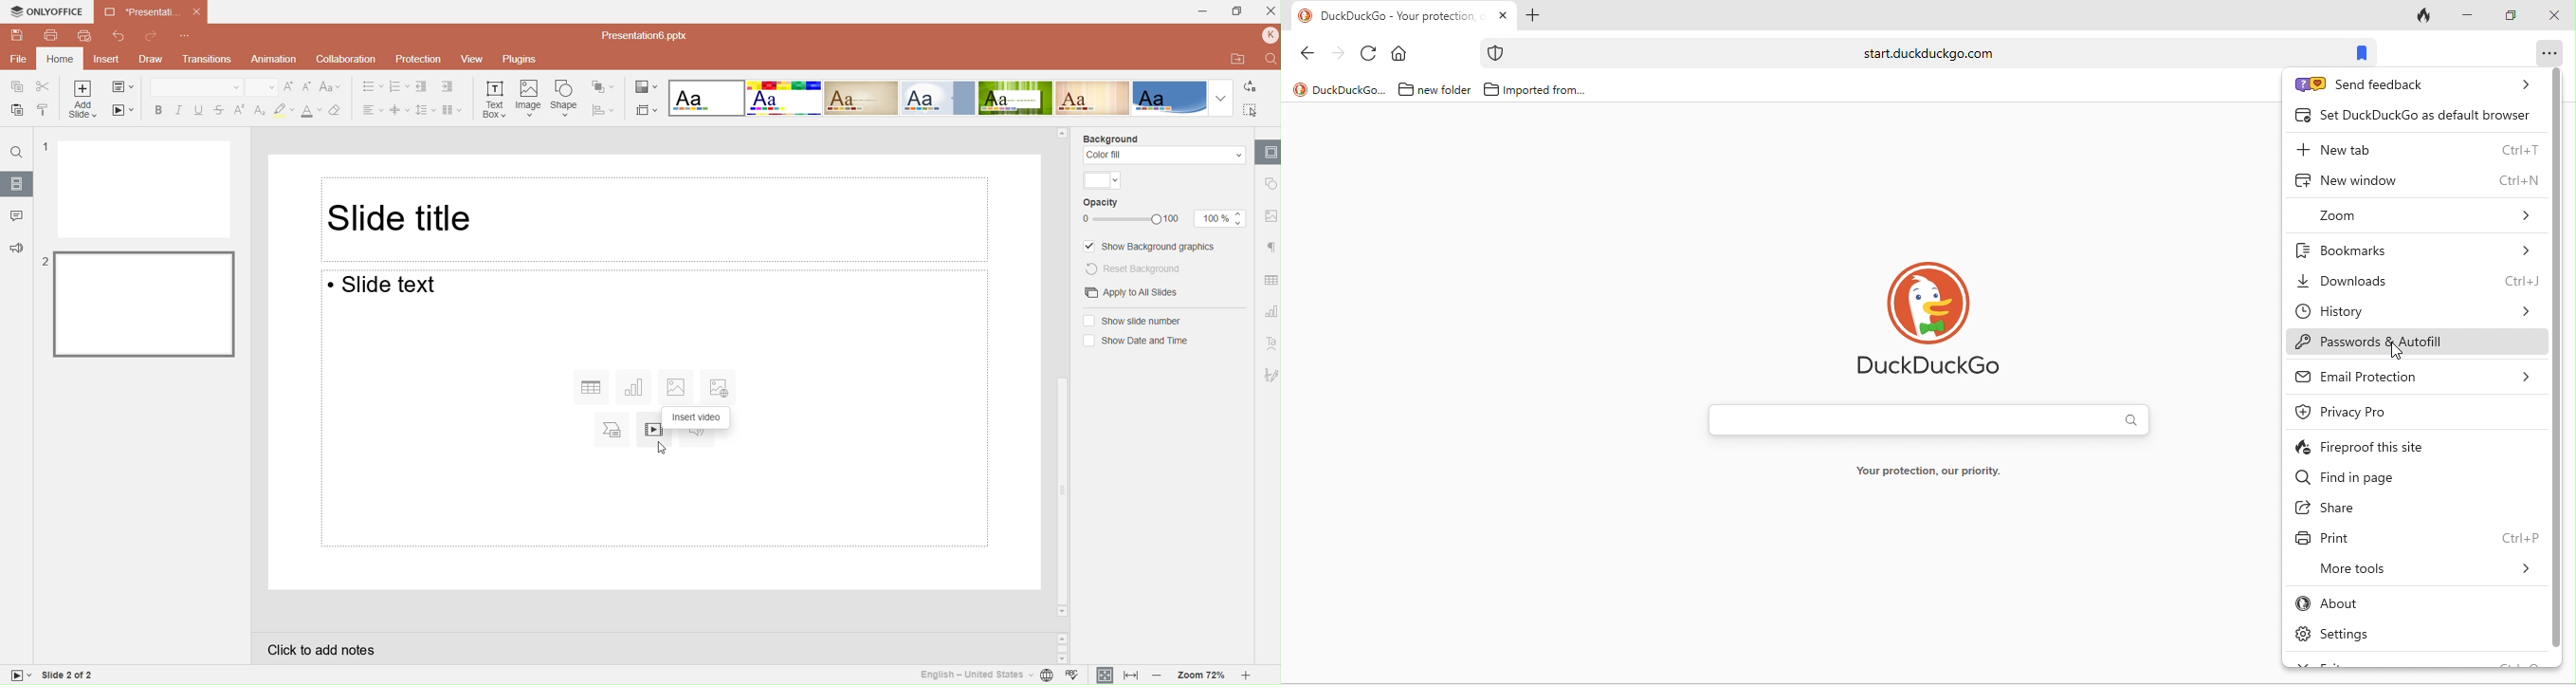  Describe the element at coordinates (399, 110) in the screenshot. I see `Vertical align` at that location.